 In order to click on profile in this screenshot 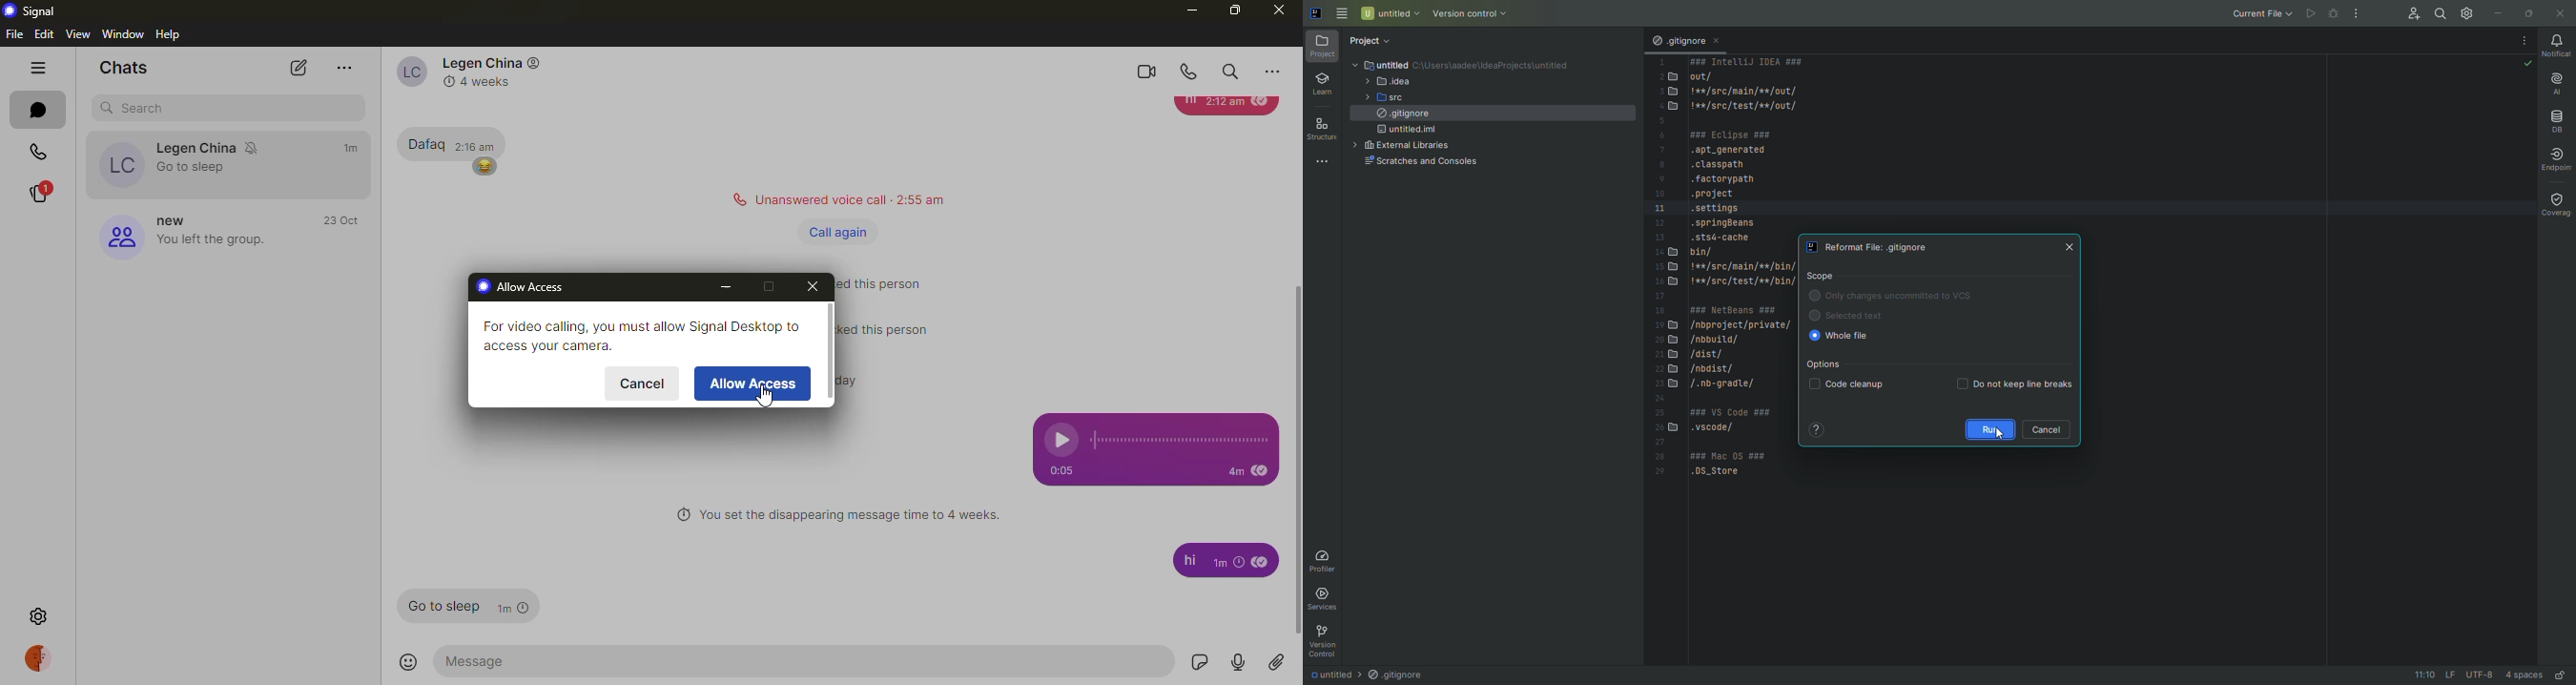, I will do `click(41, 657)`.